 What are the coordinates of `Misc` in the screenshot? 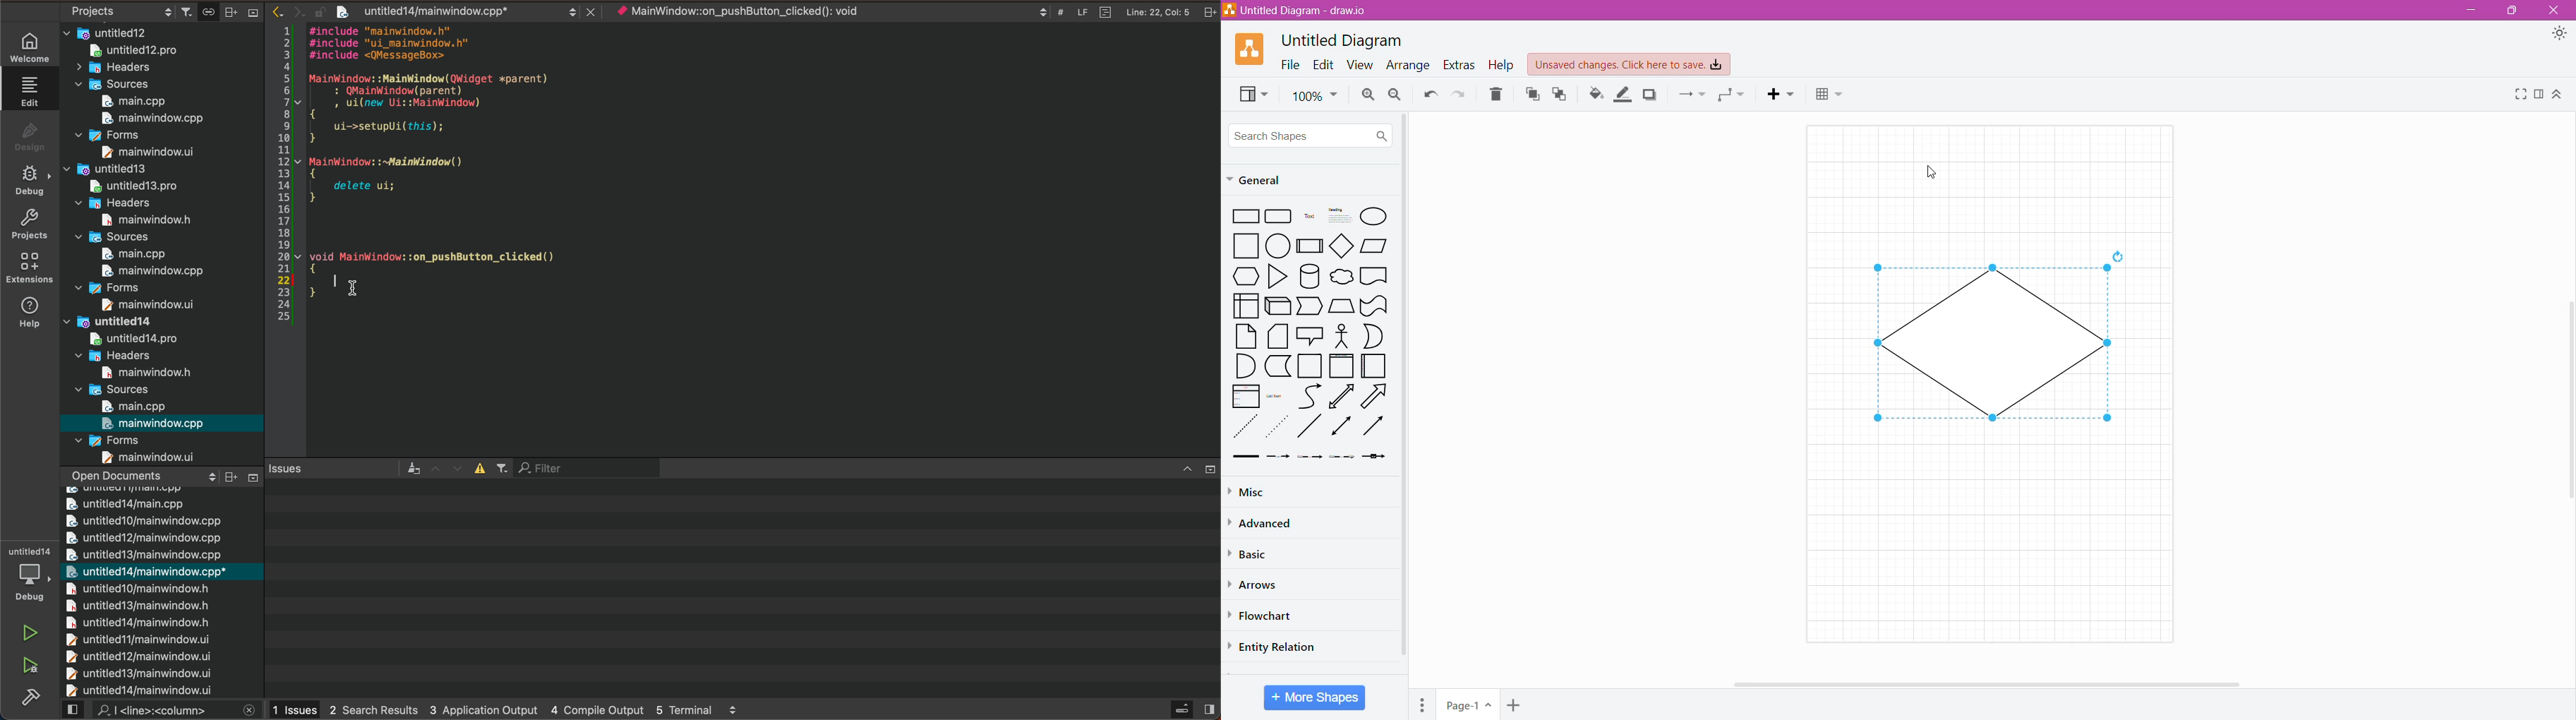 It's located at (1249, 492).